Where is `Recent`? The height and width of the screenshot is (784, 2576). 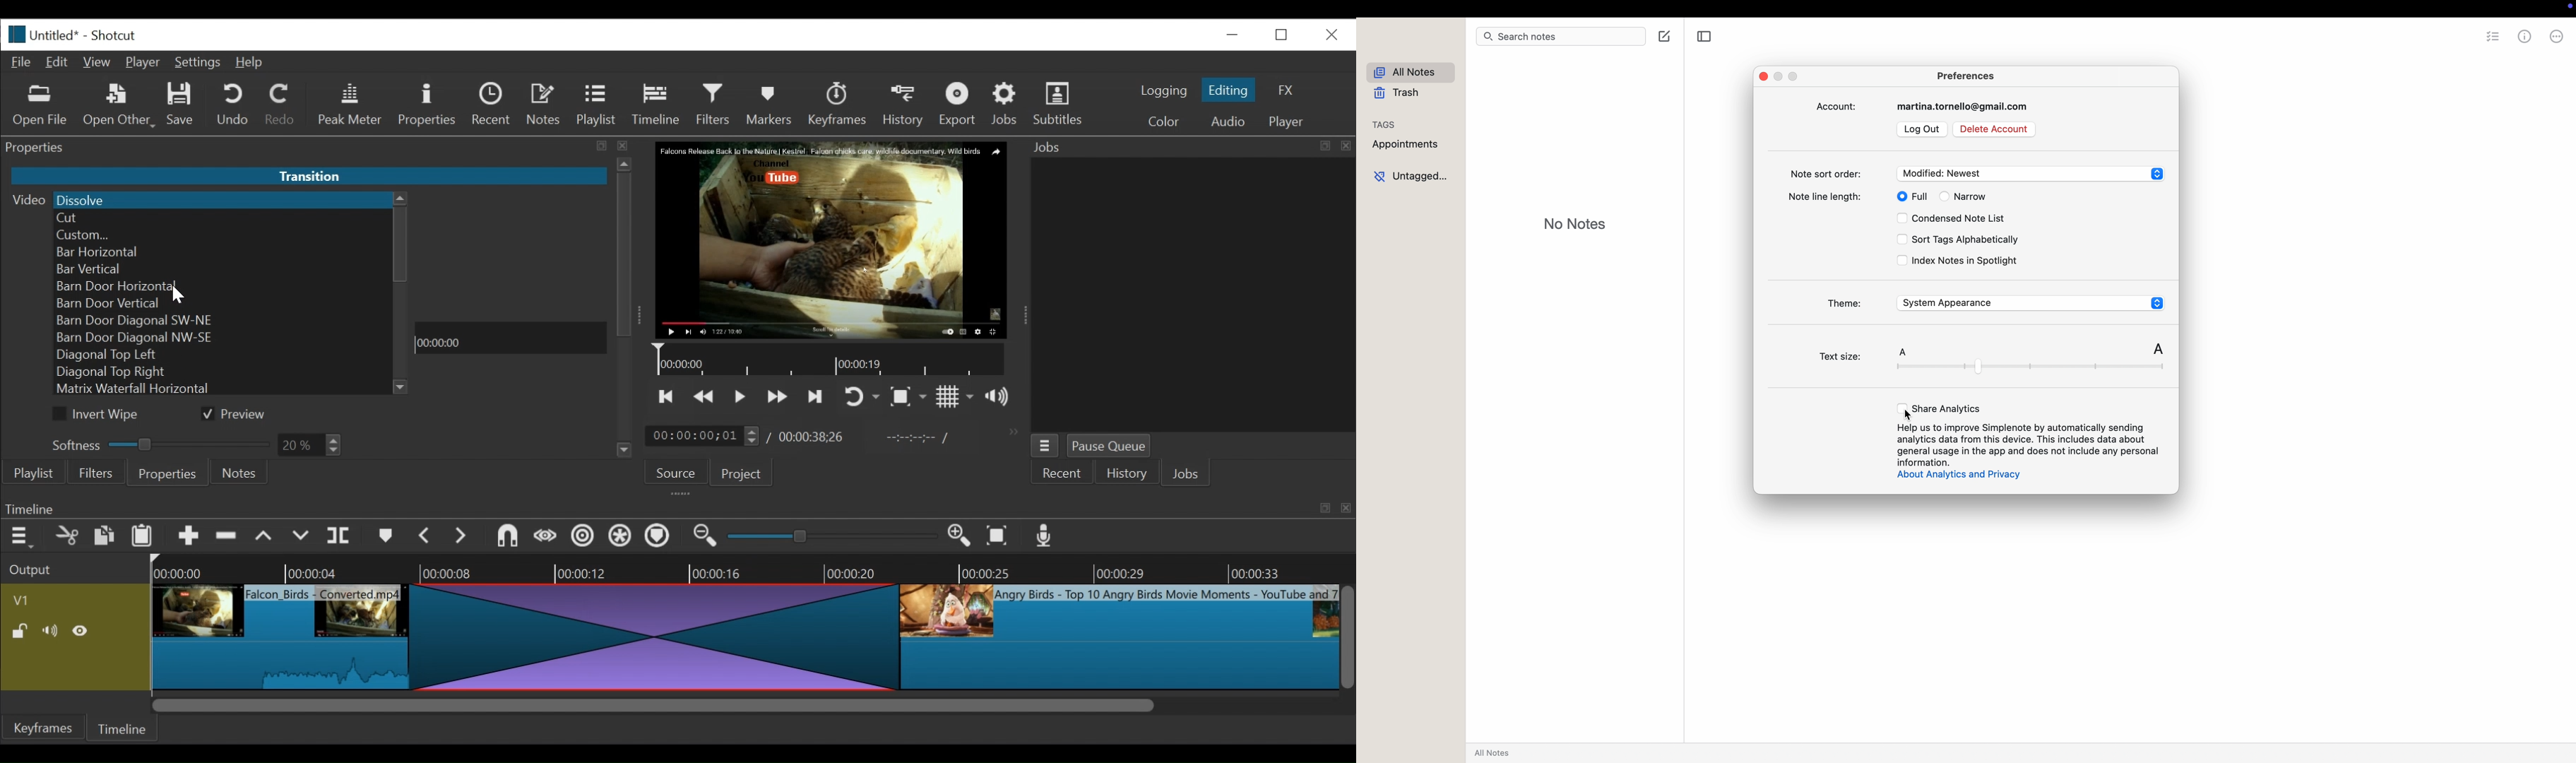 Recent is located at coordinates (494, 106).